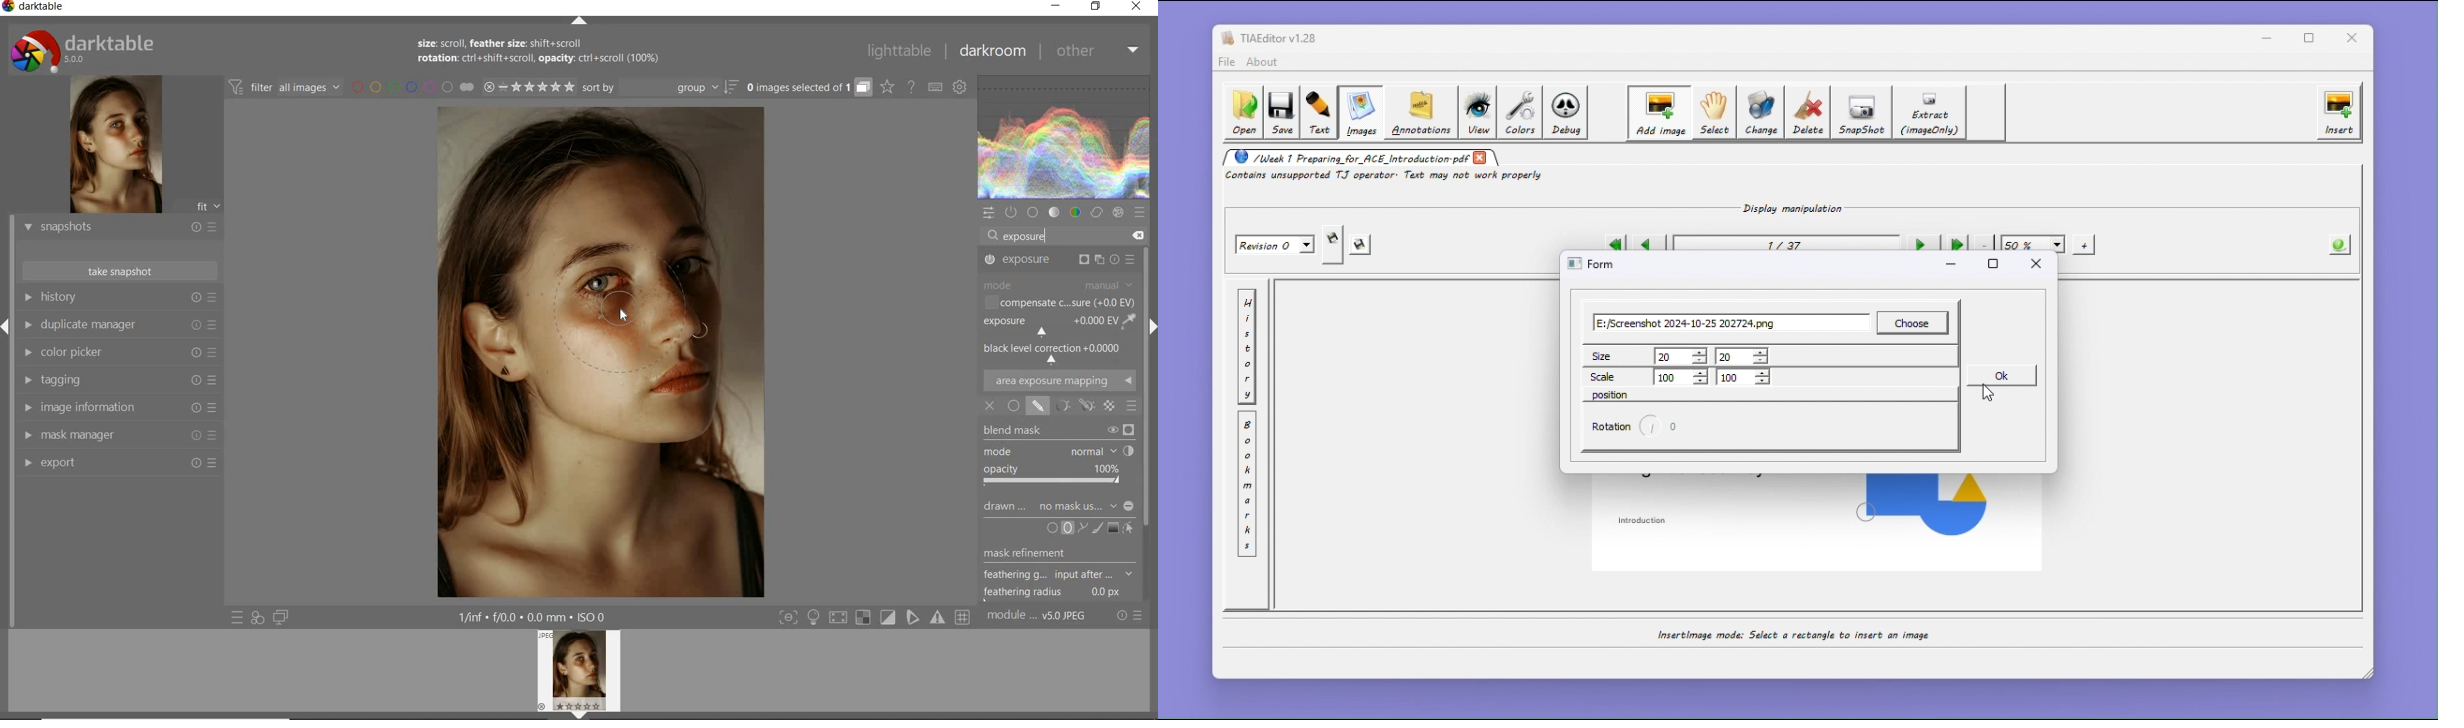  What do you see at coordinates (1095, 52) in the screenshot?
I see `other` at bounding box center [1095, 52].